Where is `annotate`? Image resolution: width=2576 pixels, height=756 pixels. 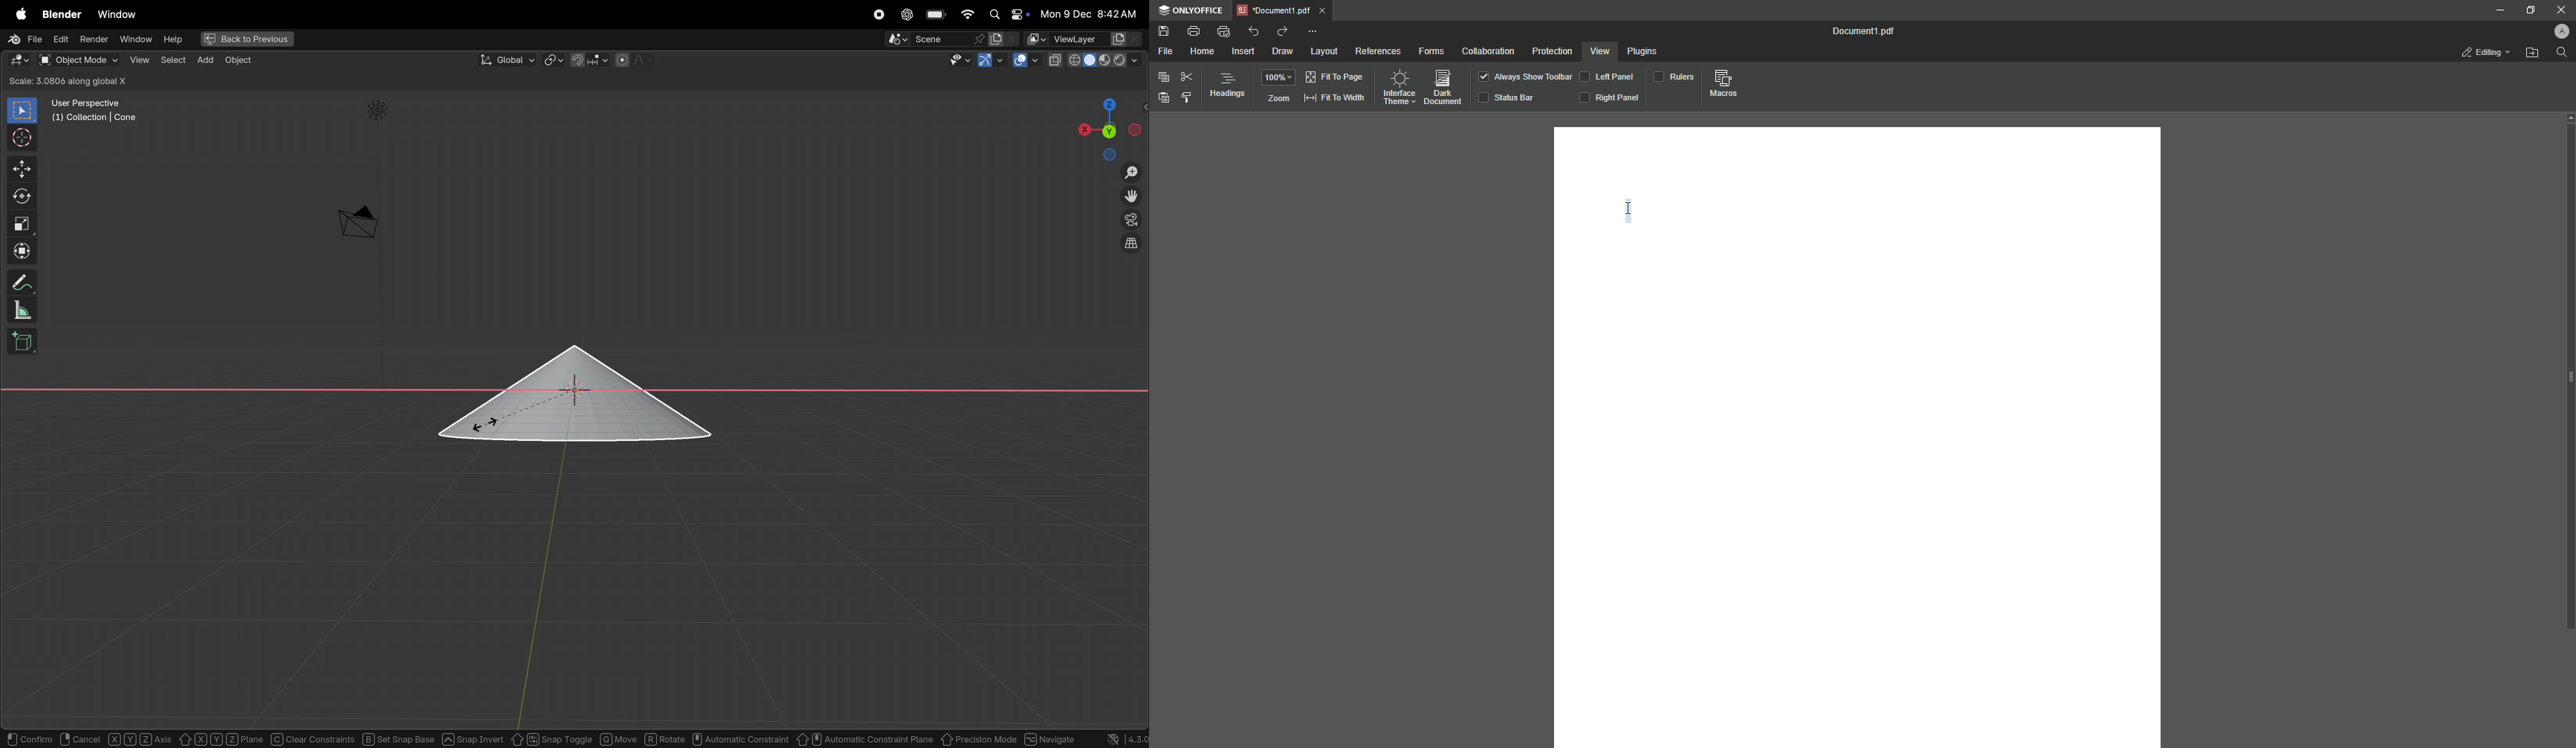
annotate is located at coordinates (19, 282).